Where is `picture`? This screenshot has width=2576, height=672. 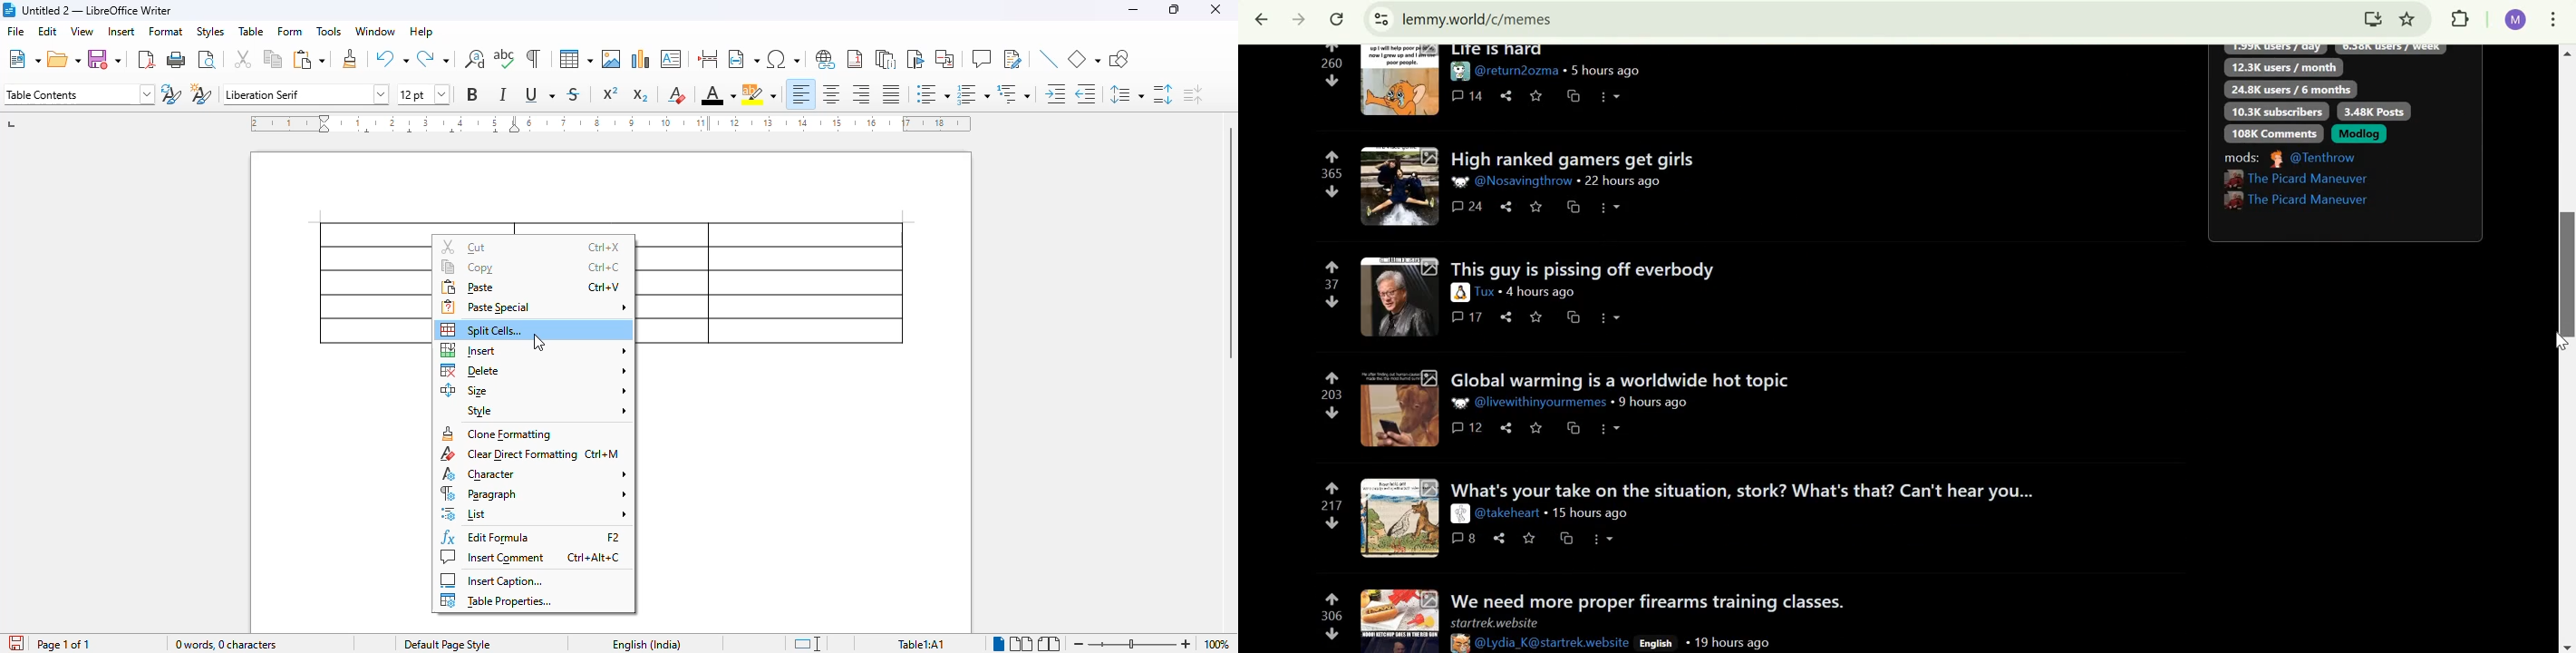 picture is located at coordinates (1460, 71).